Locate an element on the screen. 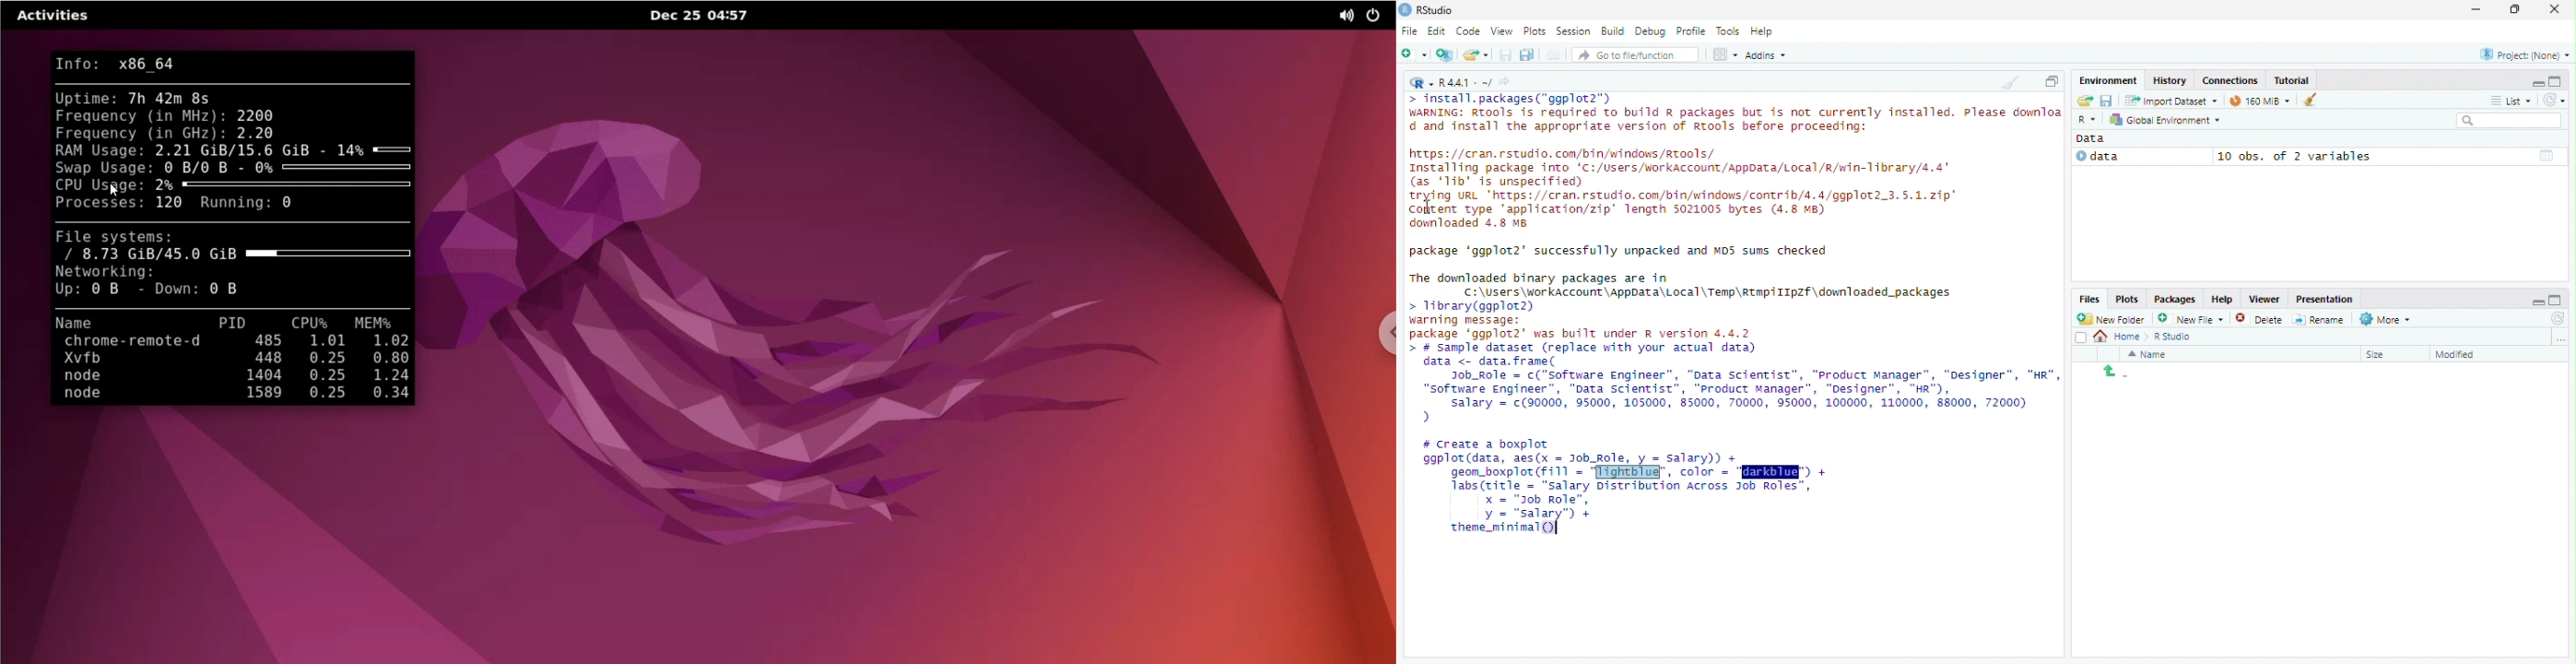  refresh file listing is located at coordinates (2558, 319).